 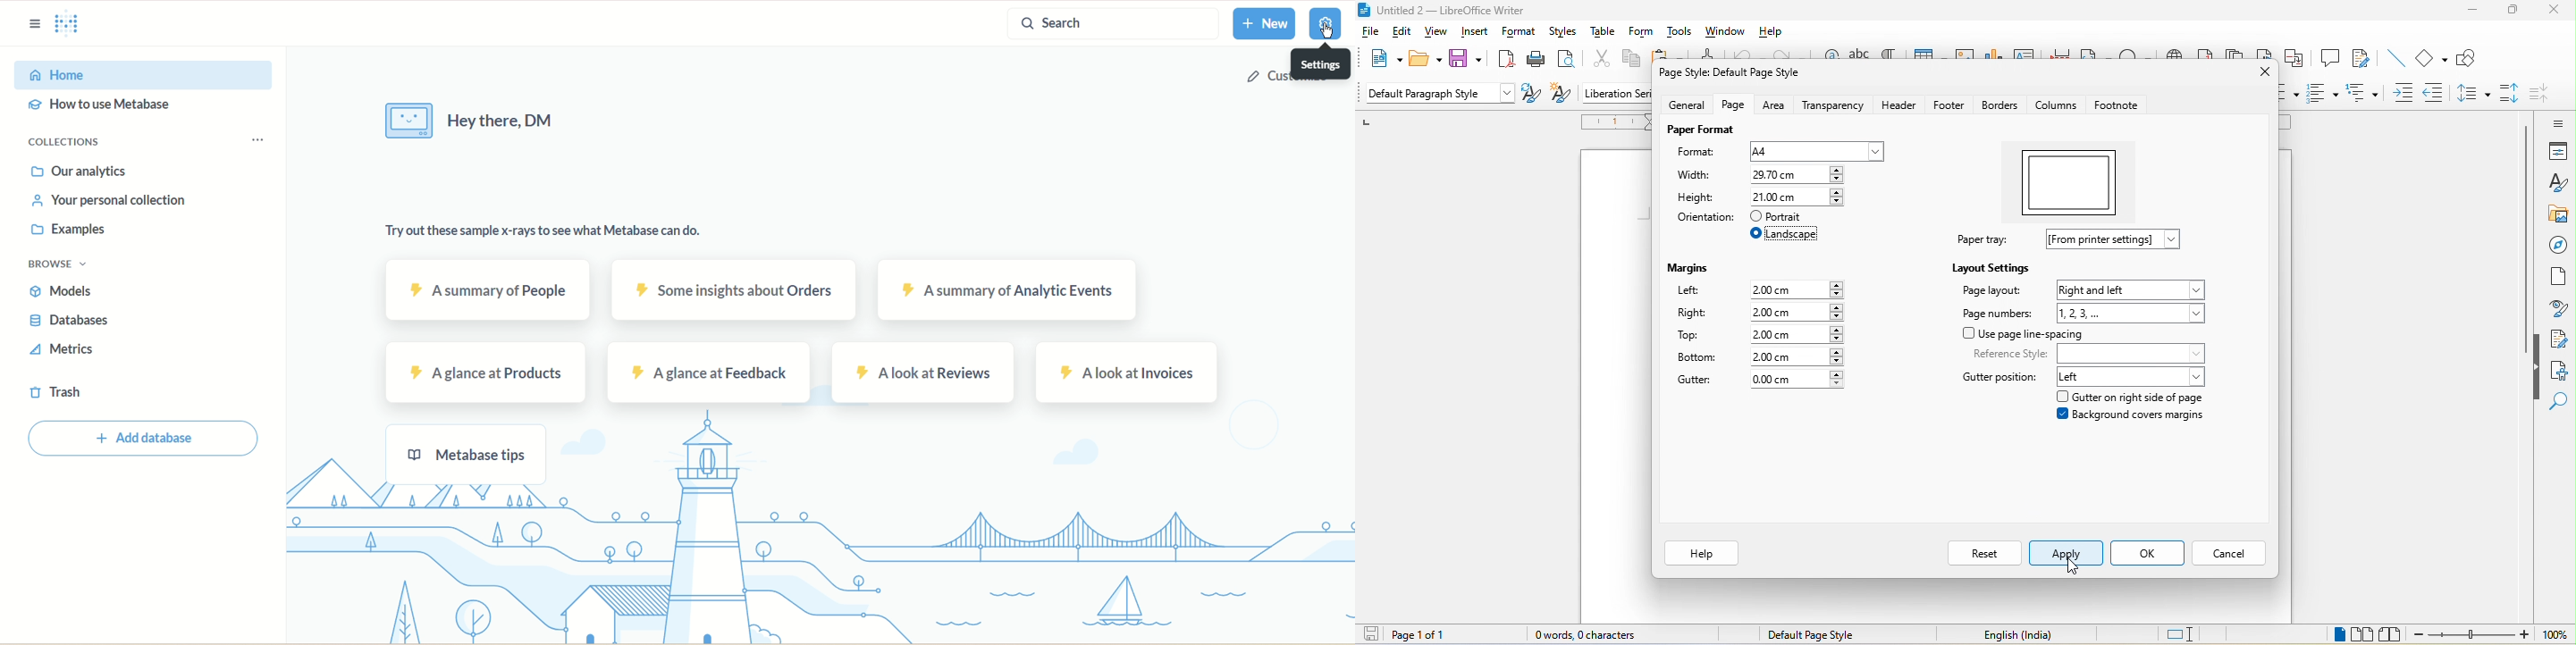 I want to click on transperency, so click(x=1831, y=105).